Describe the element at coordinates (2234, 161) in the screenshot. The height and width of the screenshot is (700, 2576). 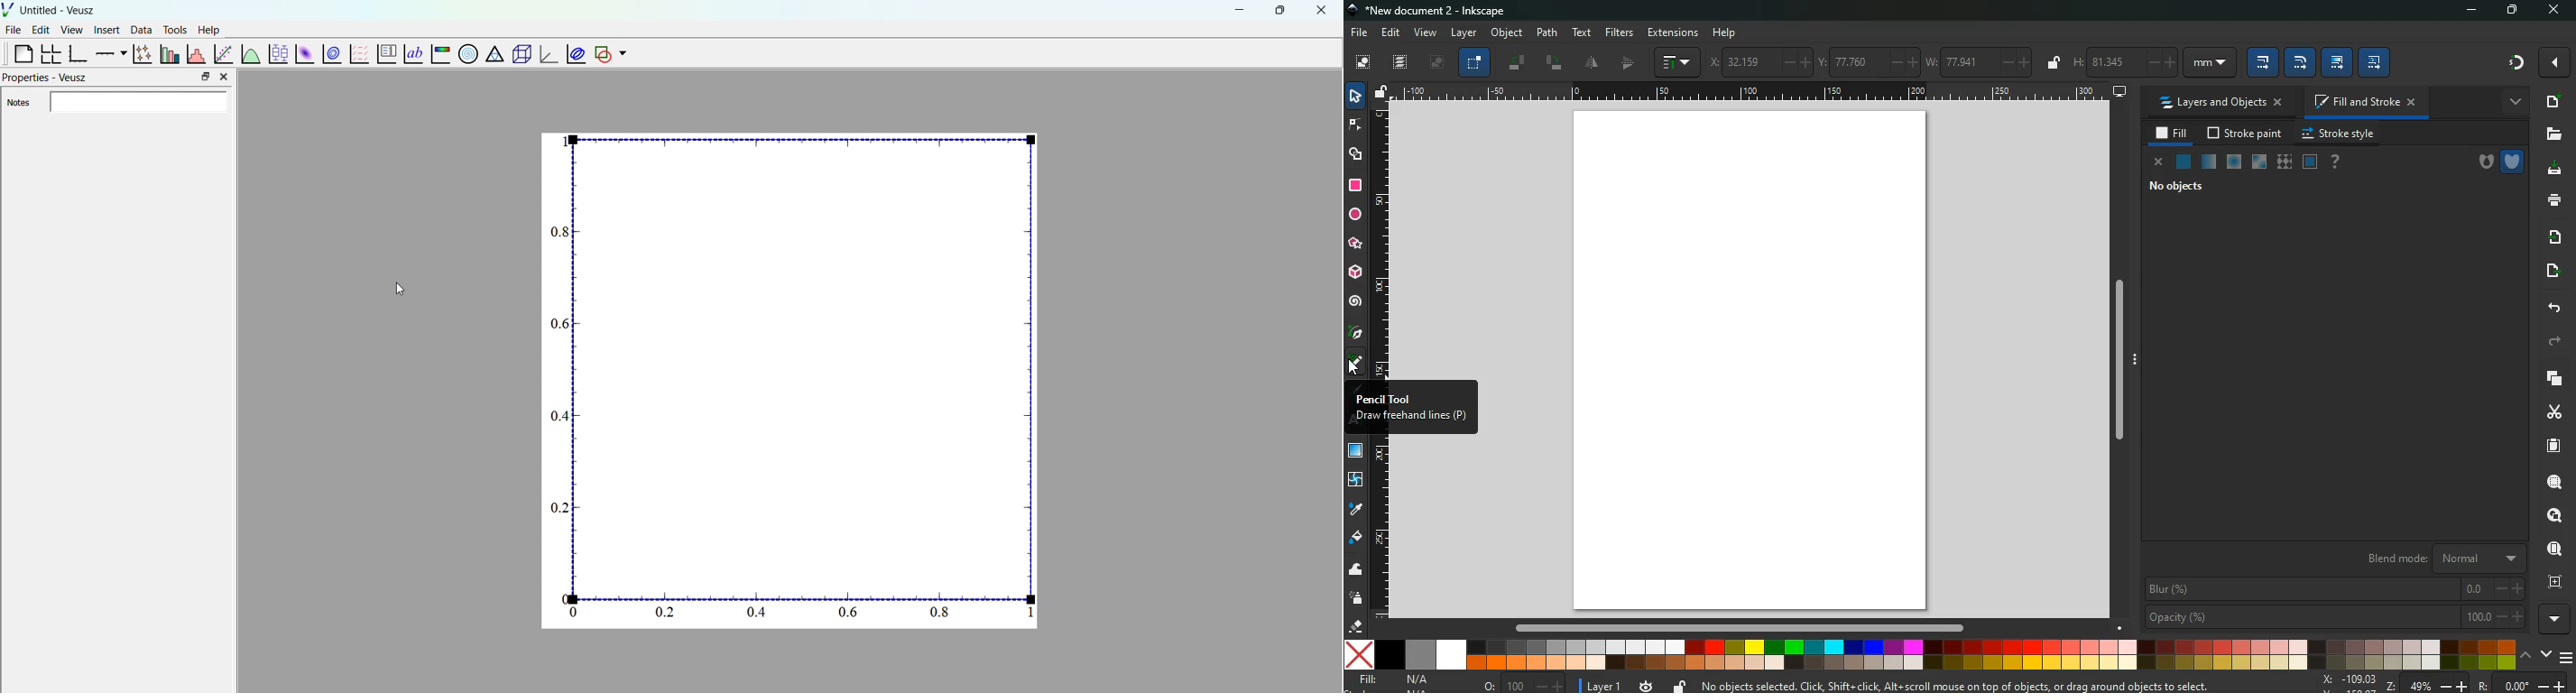
I see `ice` at that location.